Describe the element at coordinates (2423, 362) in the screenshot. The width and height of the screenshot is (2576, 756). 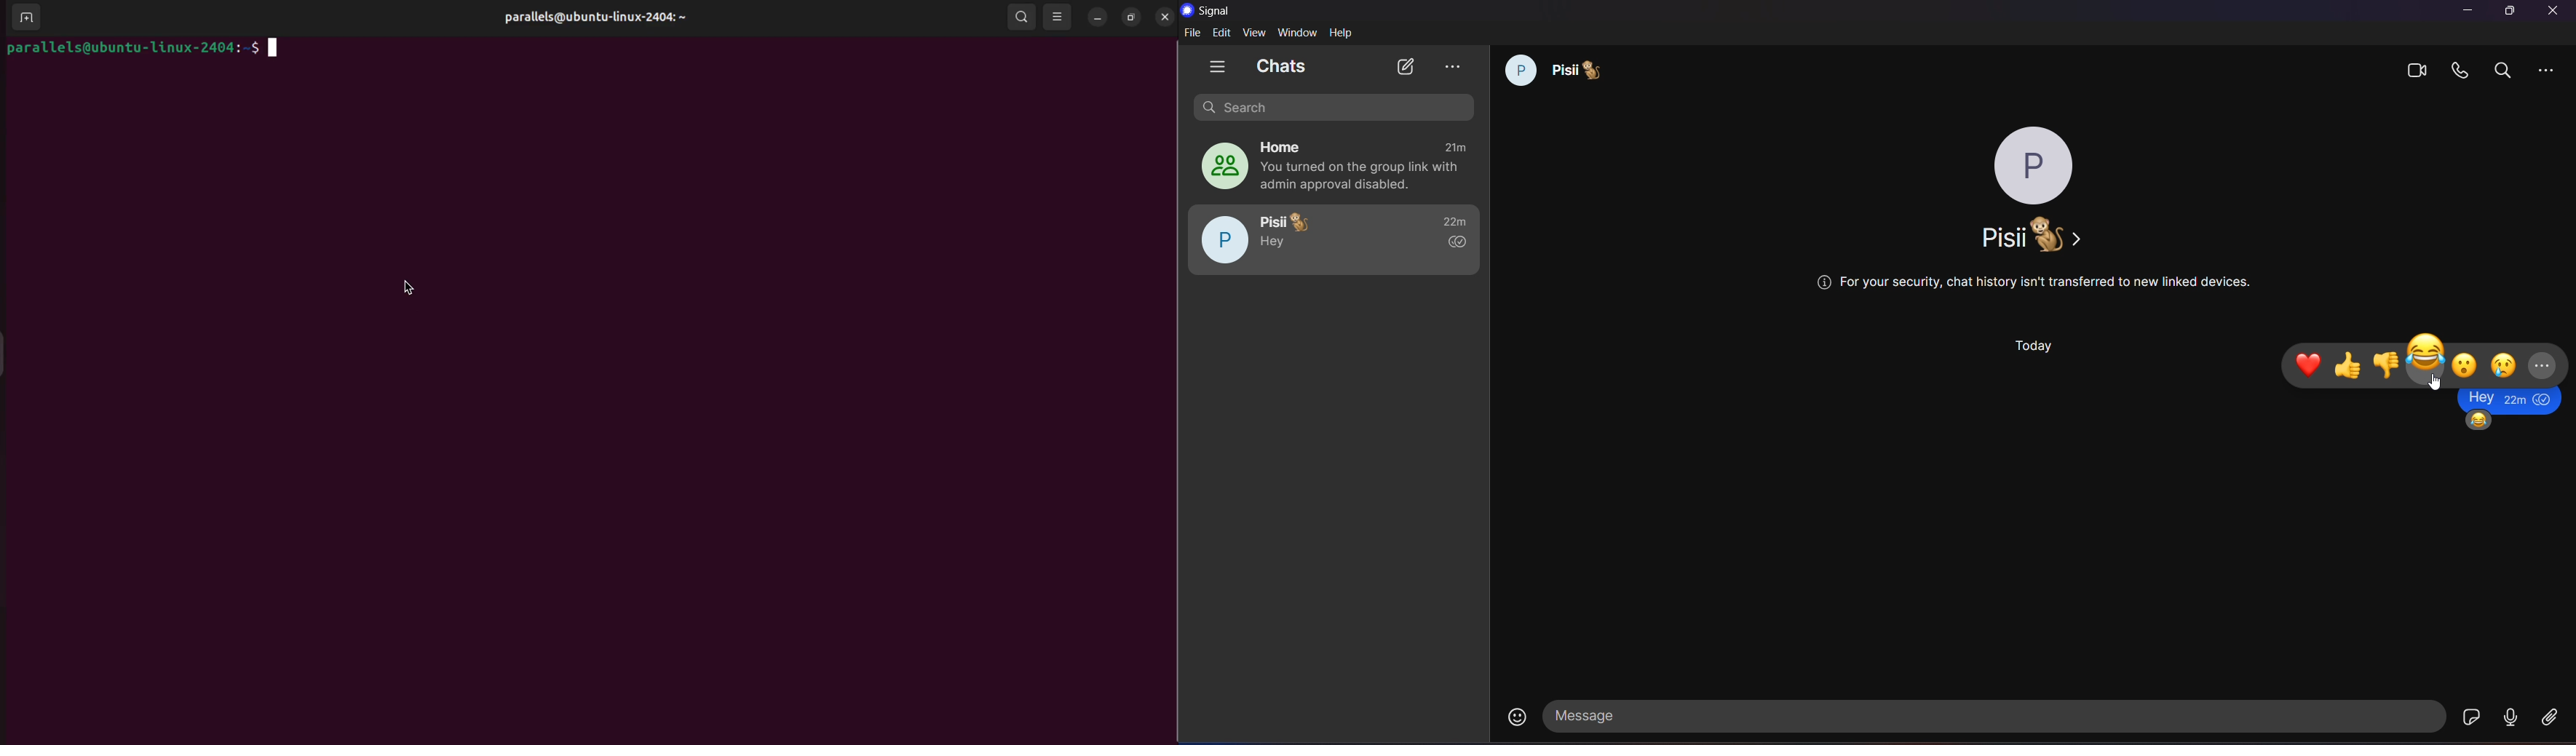
I see `emoji tab` at that location.